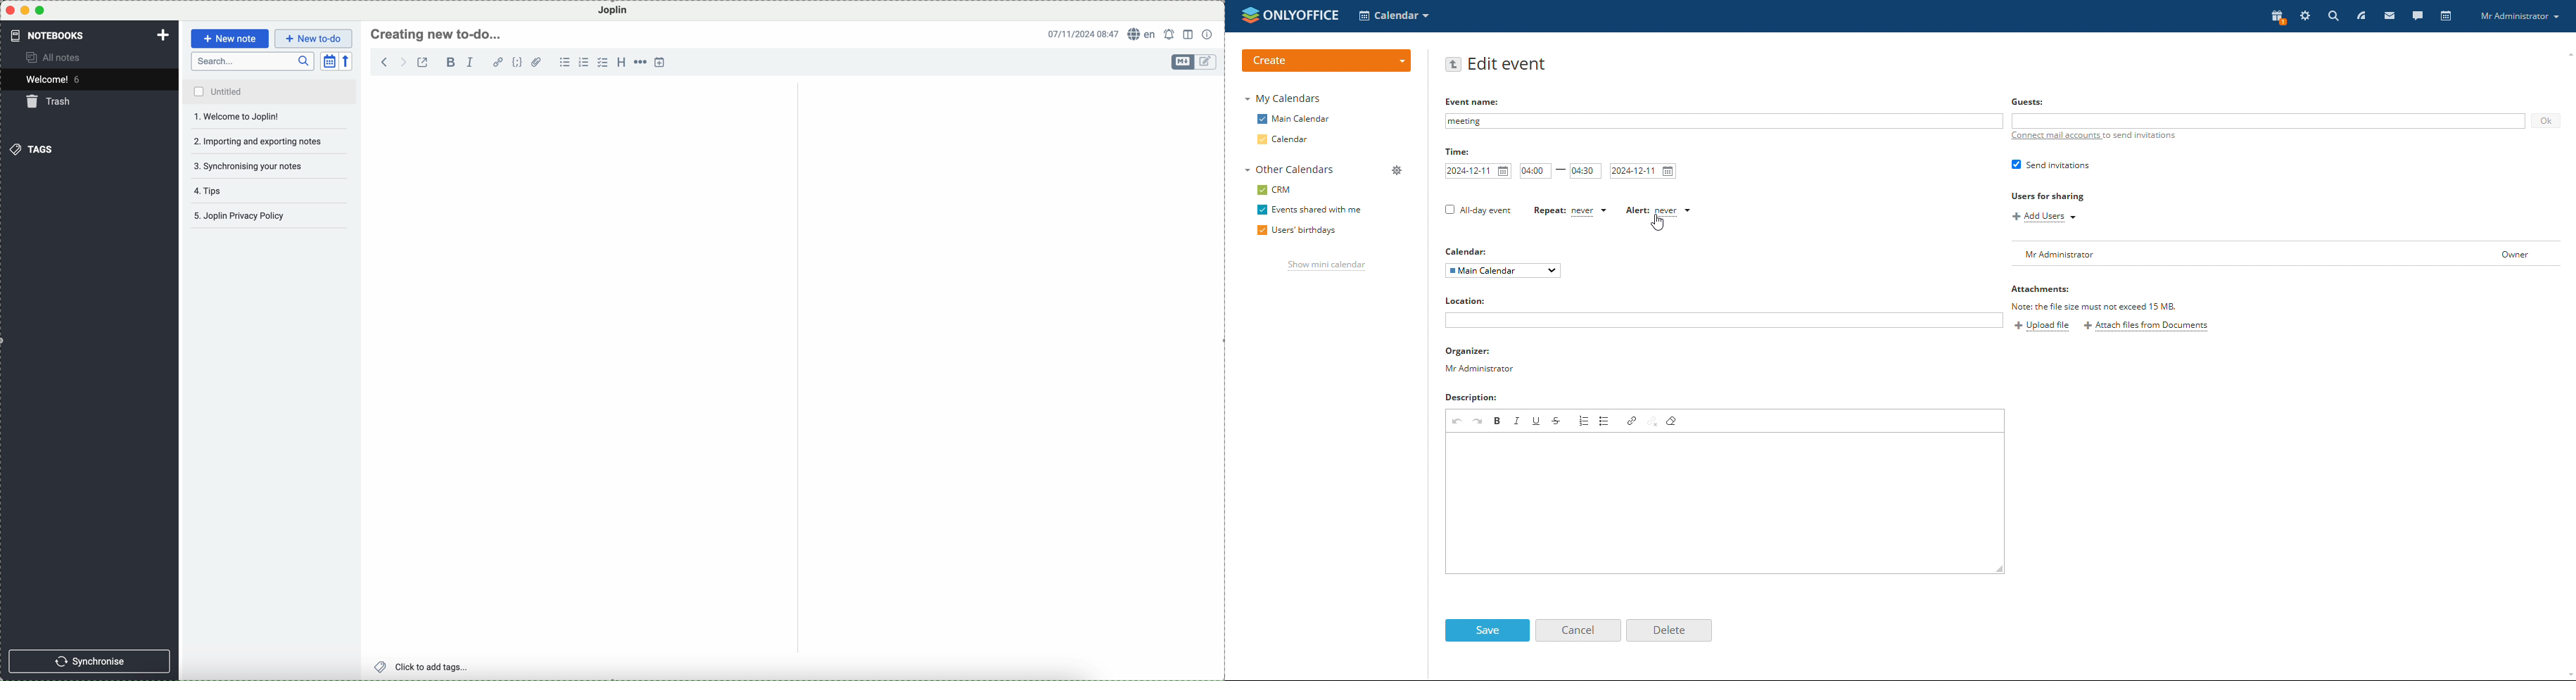  Describe the element at coordinates (269, 92) in the screenshot. I see `untitled` at that location.